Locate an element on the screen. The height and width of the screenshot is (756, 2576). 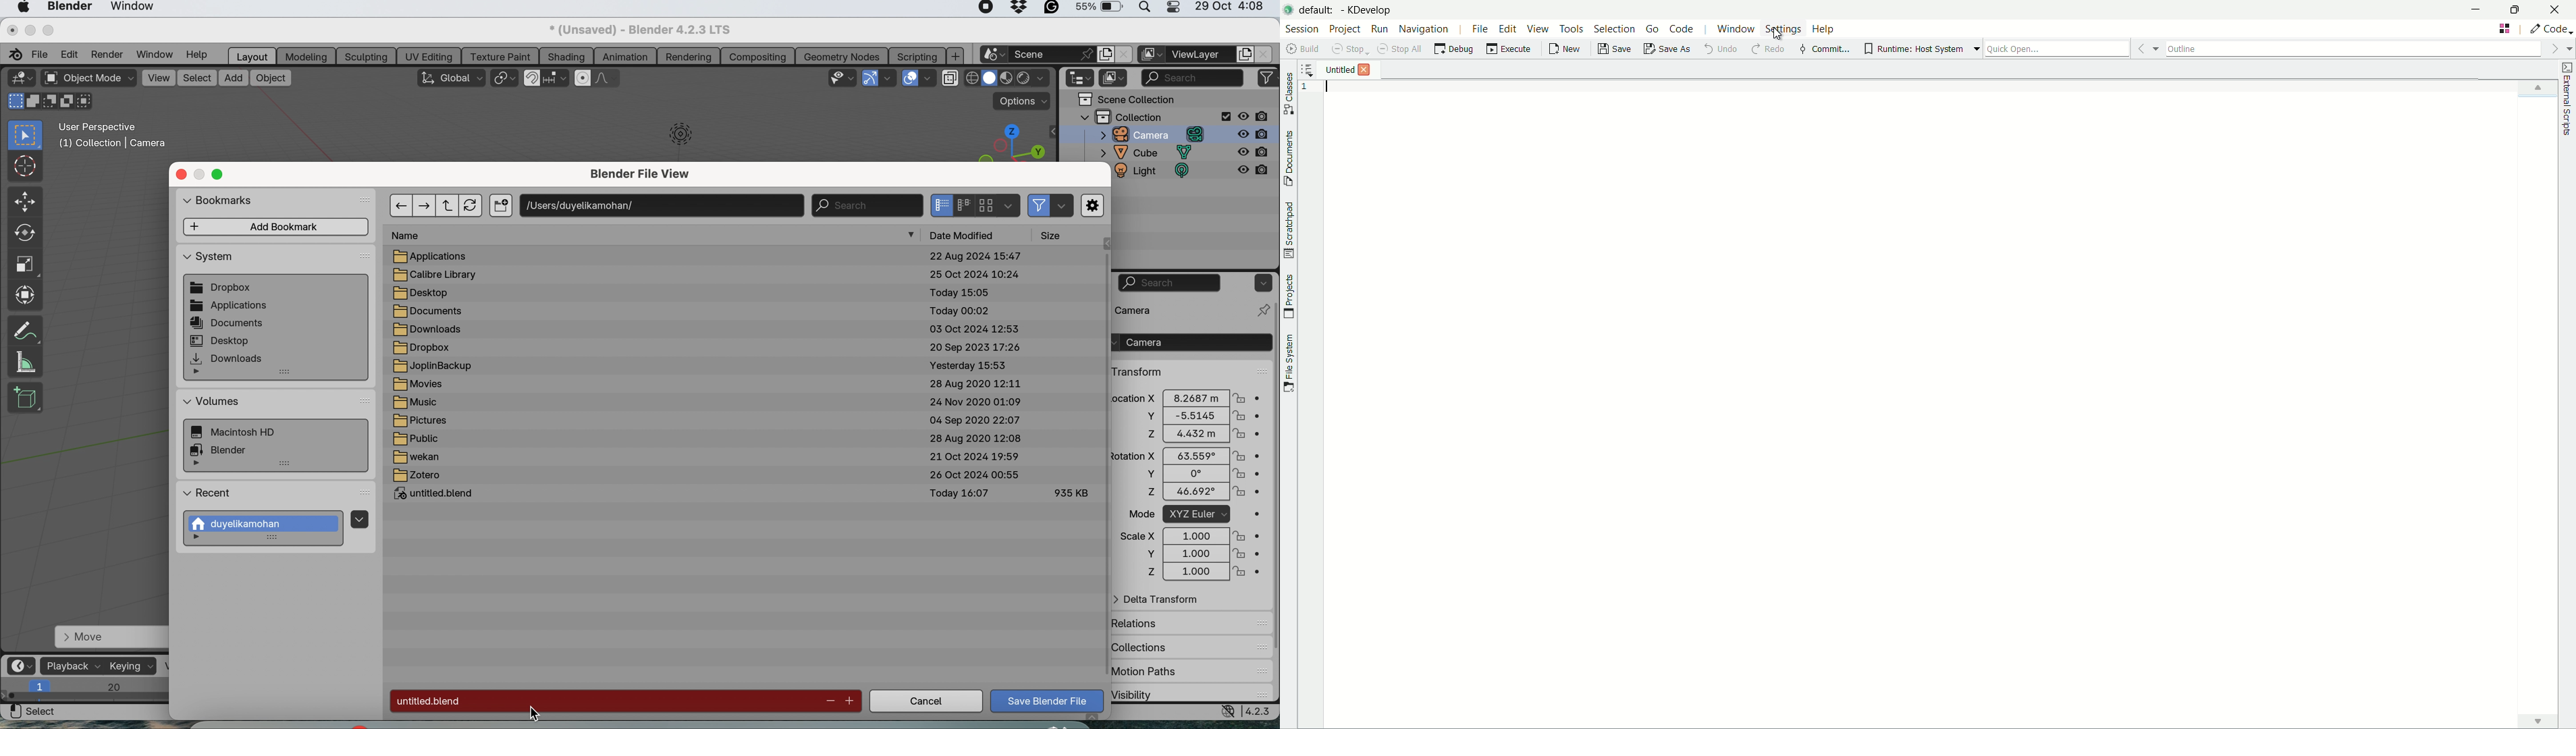
scripting is located at coordinates (916, 56).